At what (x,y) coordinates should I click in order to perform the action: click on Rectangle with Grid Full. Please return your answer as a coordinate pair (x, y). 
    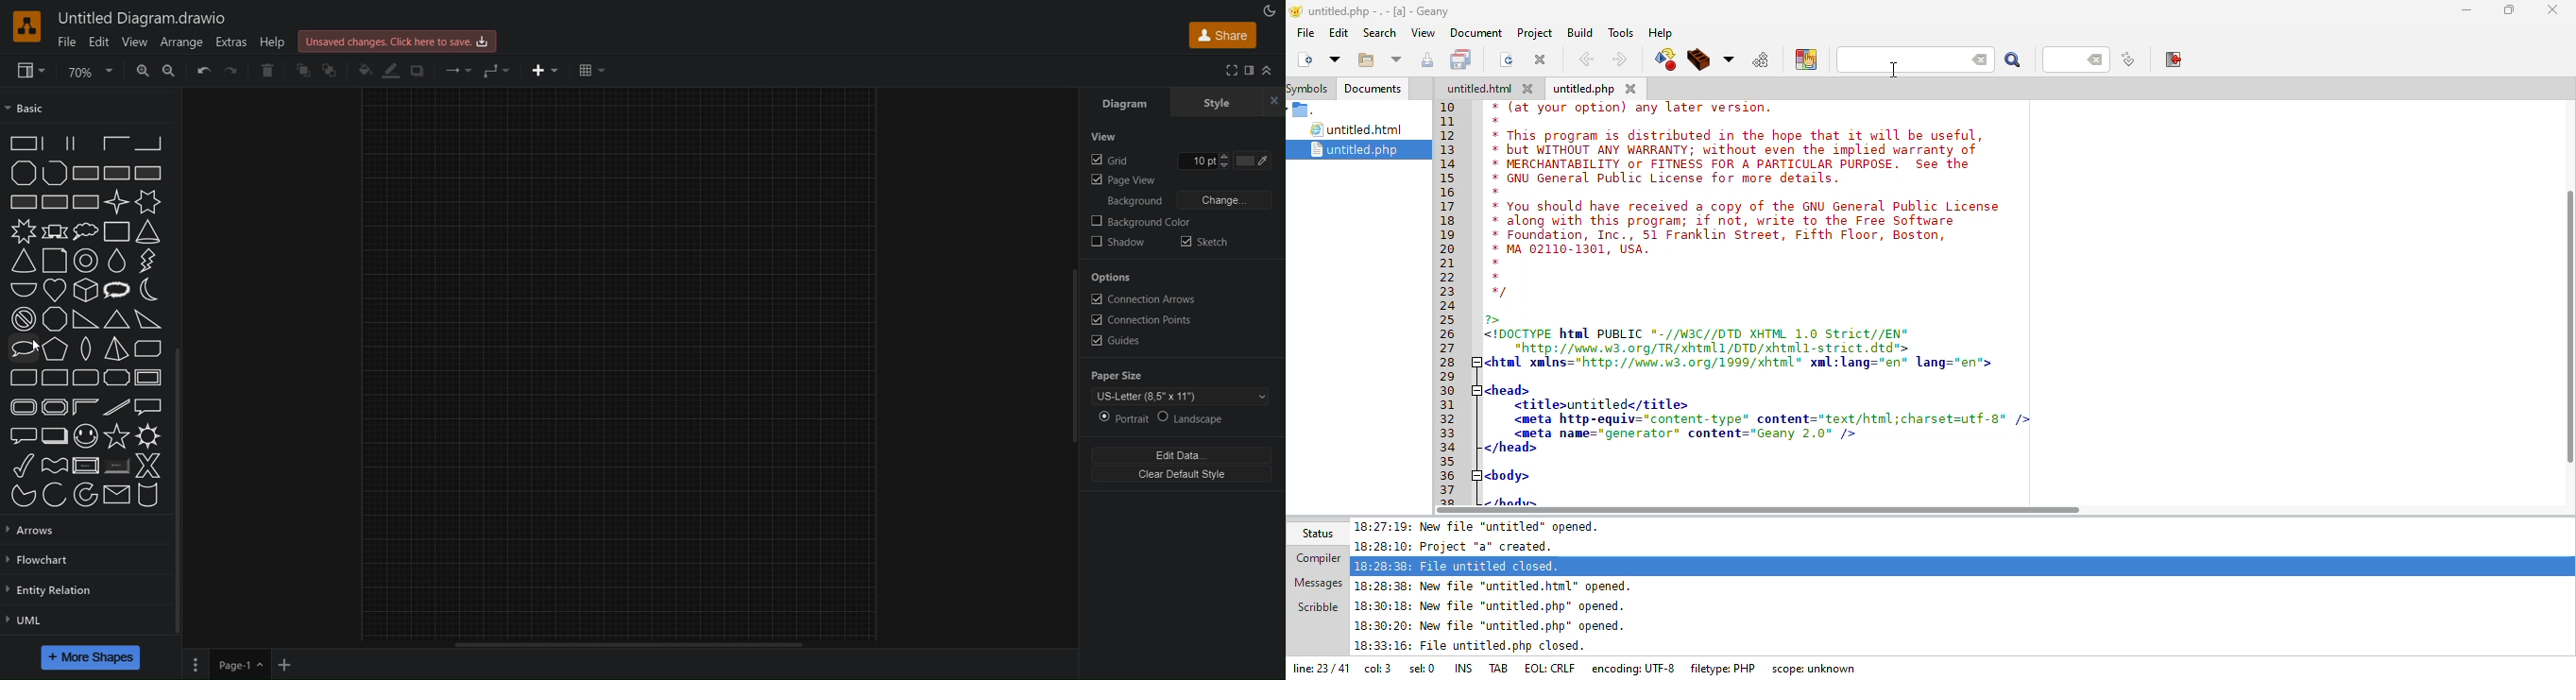
    Looking at the image, I should click on (54, 202).